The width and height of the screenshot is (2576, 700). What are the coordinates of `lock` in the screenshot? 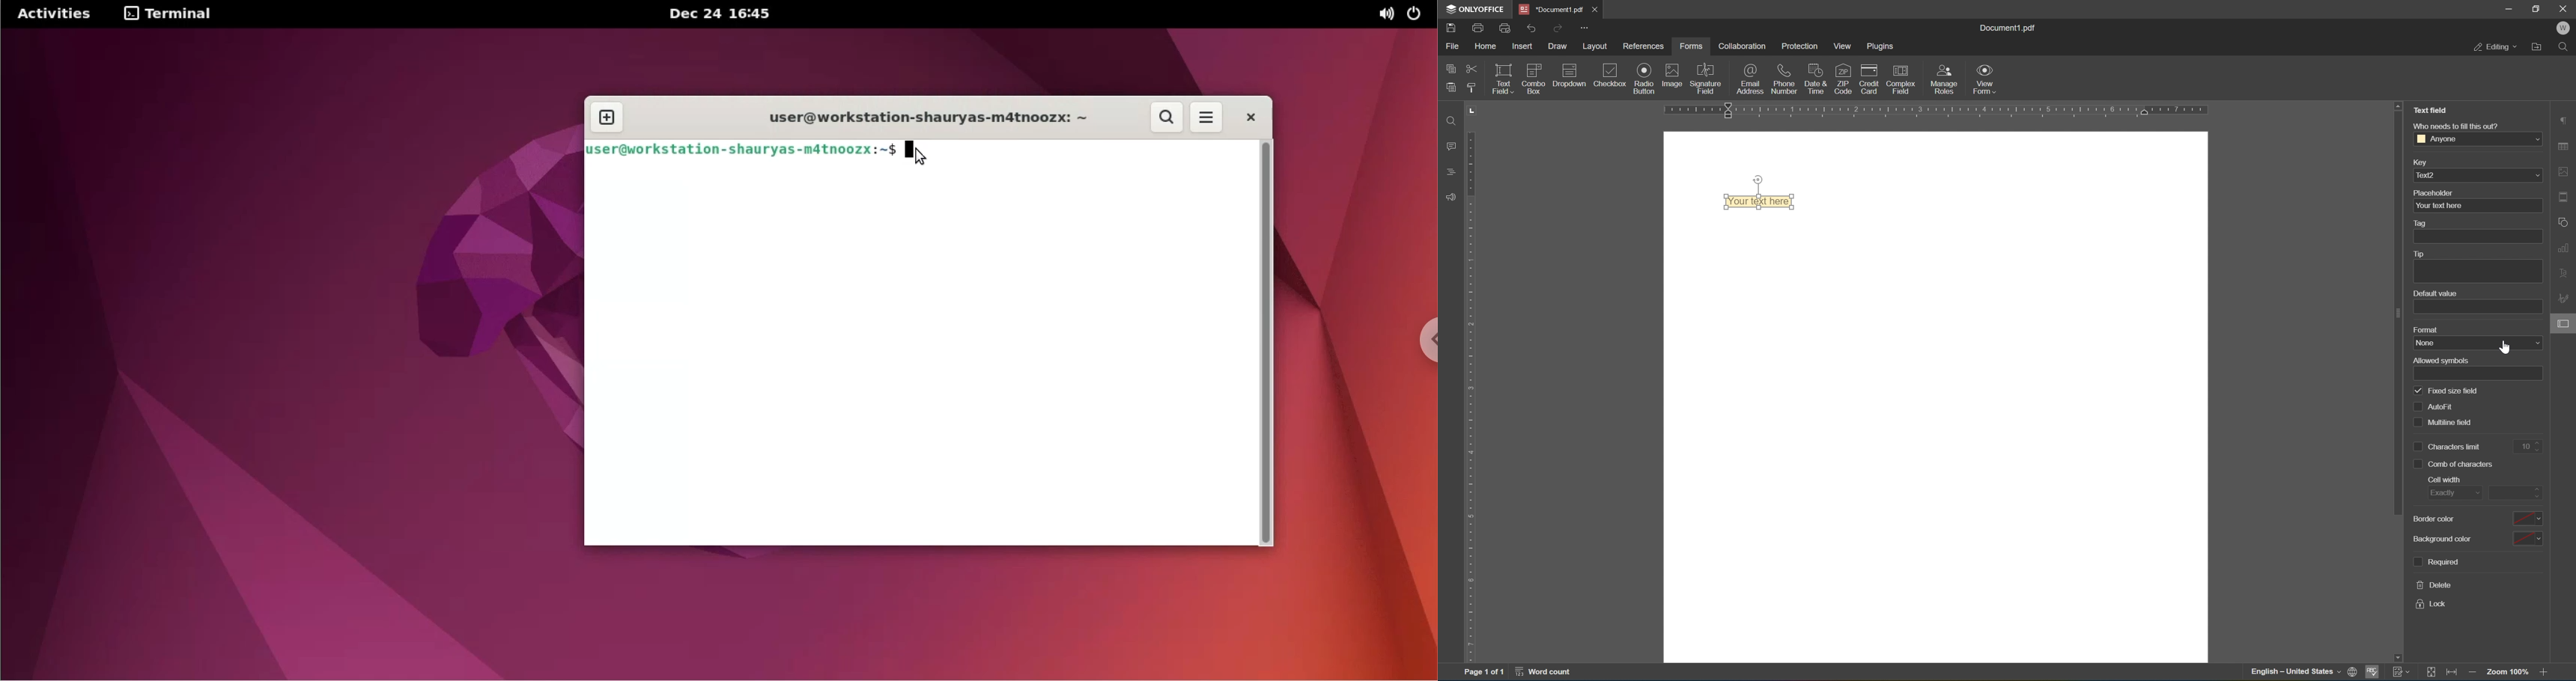 It's located at (2430, 604).